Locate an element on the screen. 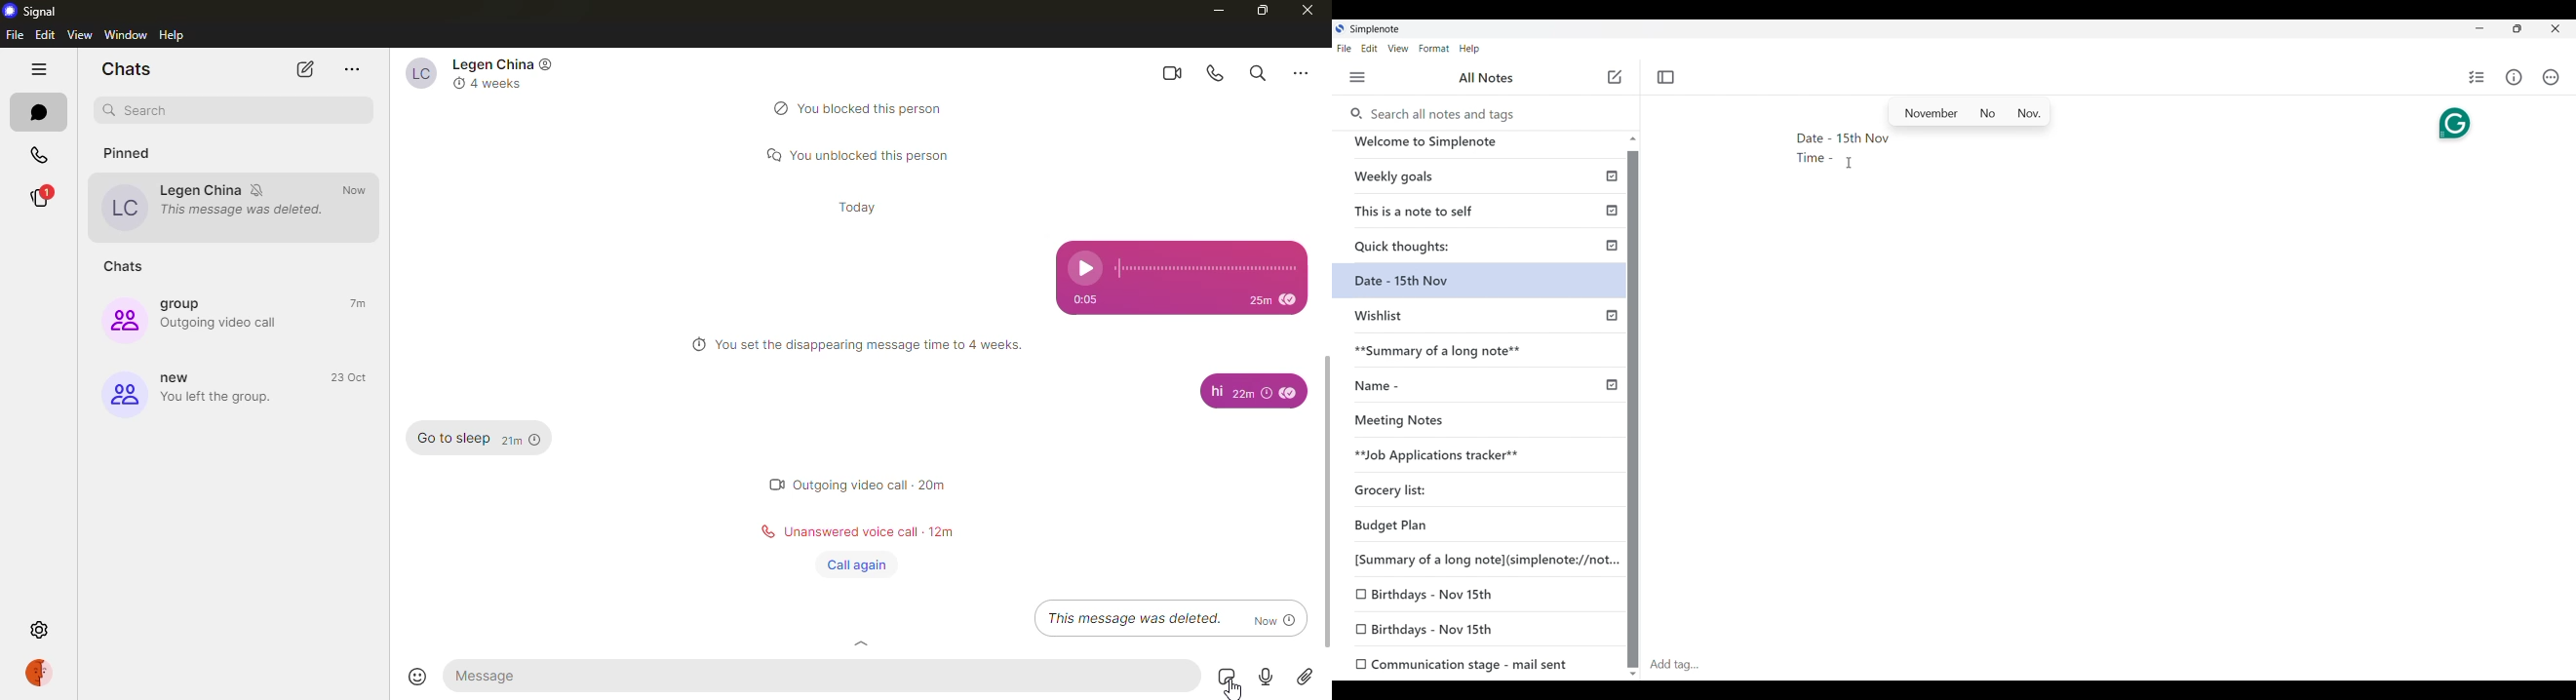 This screenshot has height=700, width=2576. voice call is located at coordinates (1215, 73).